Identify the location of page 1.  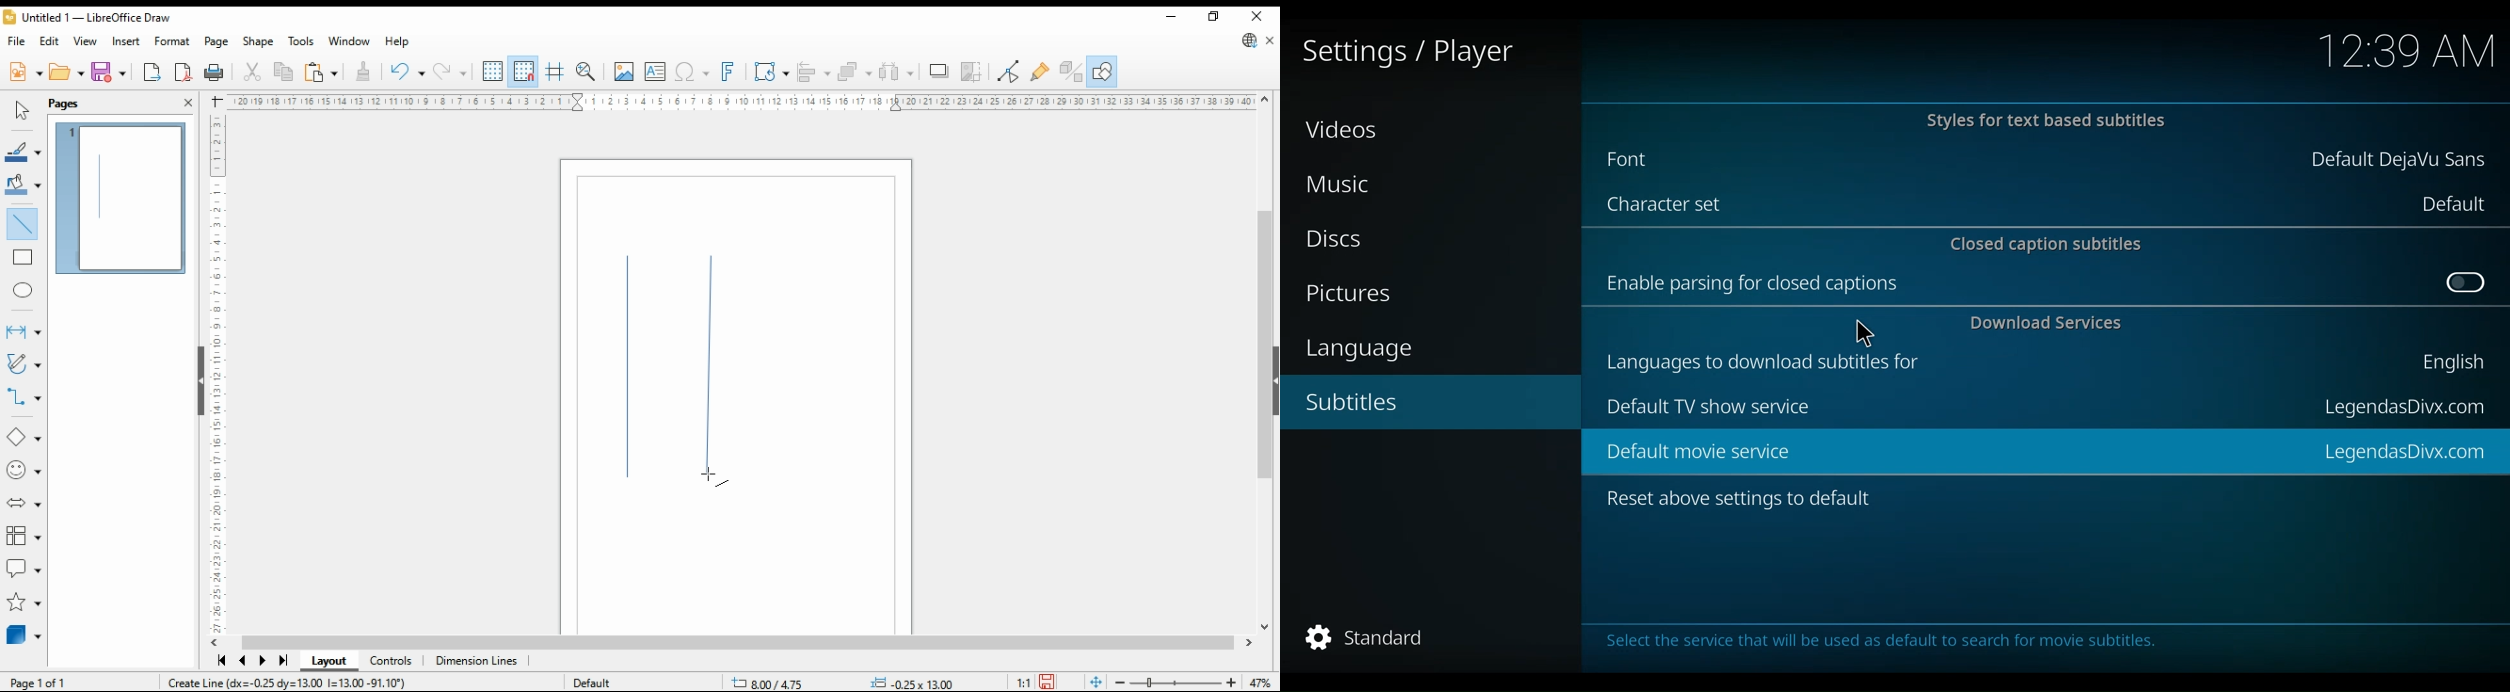
(123, 199).